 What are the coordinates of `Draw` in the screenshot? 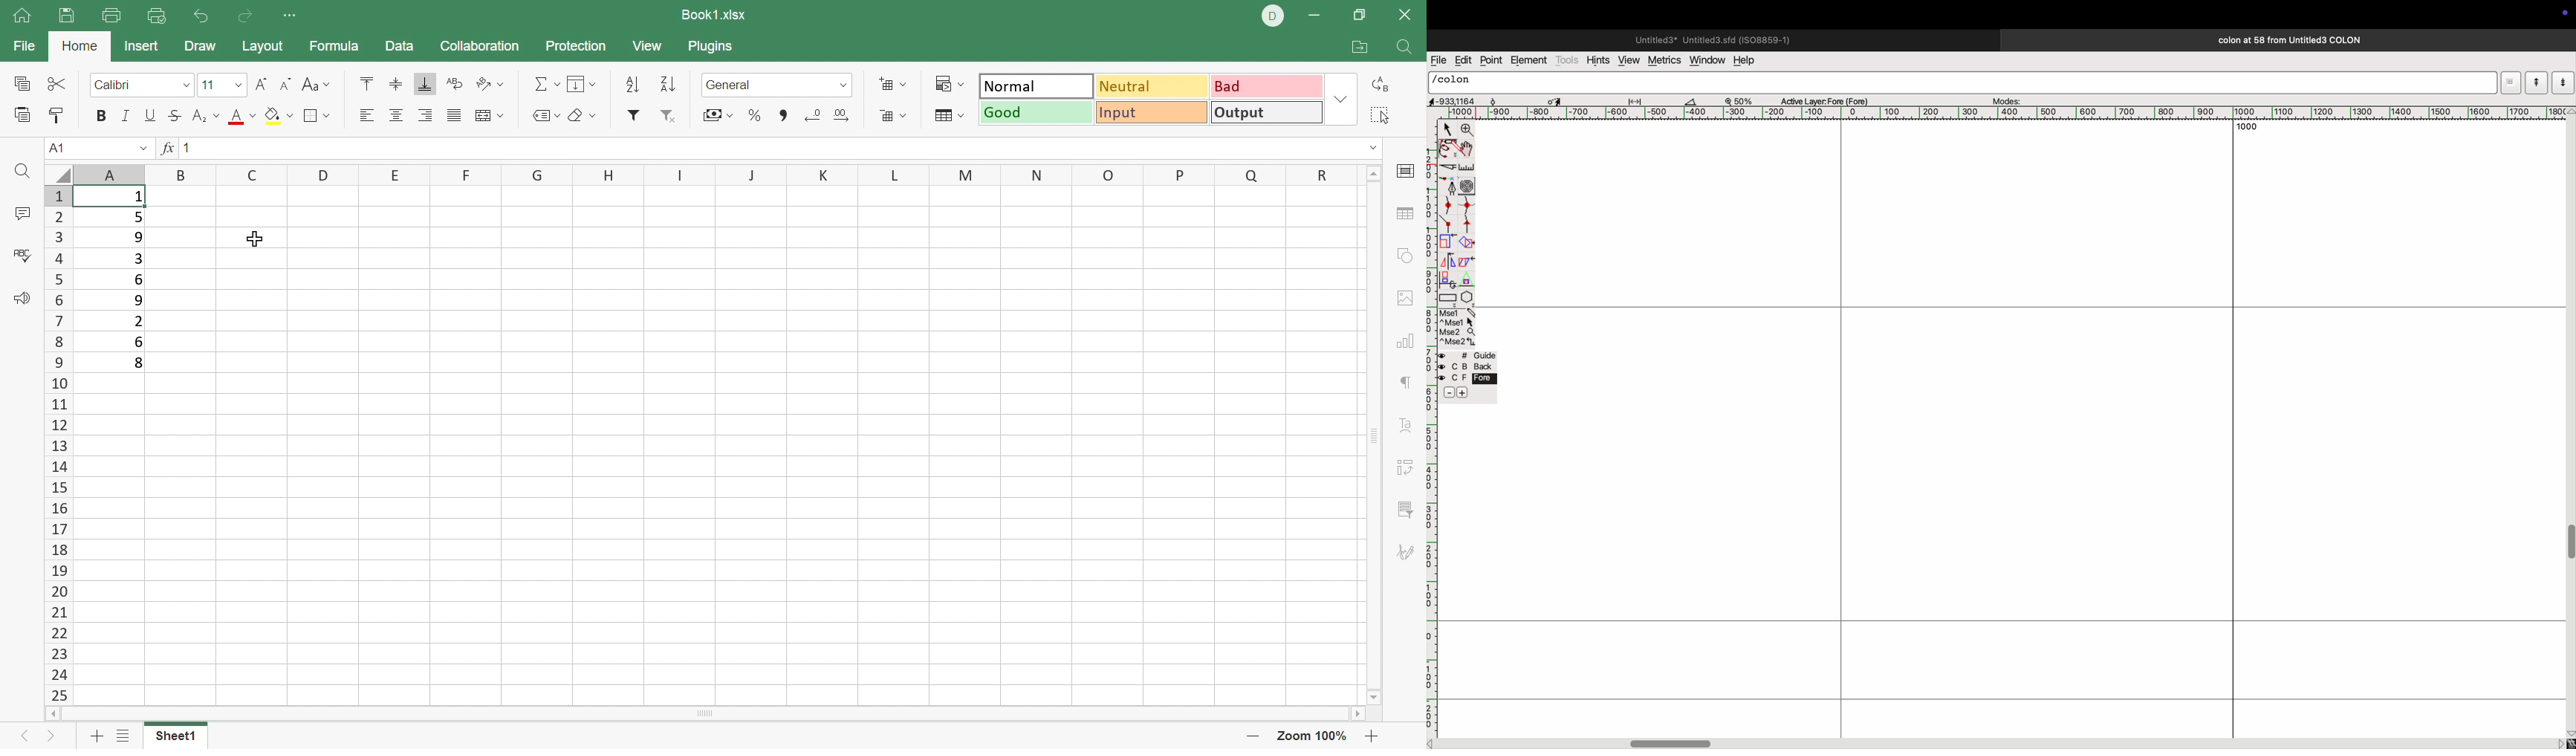 It's located at (199, 45).